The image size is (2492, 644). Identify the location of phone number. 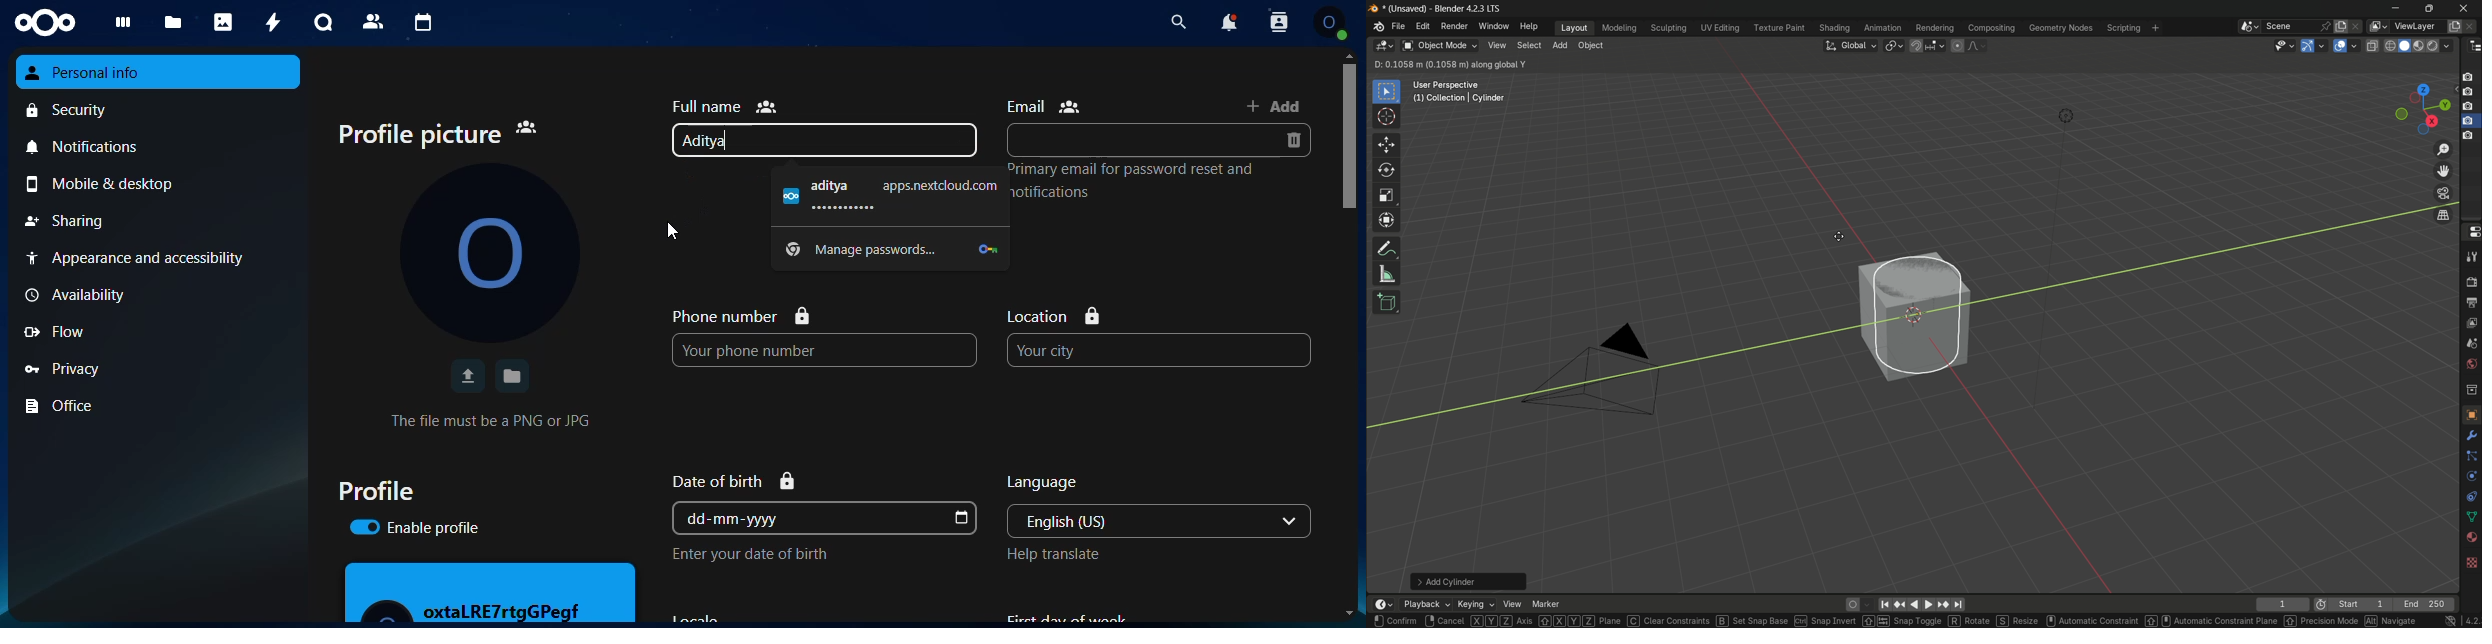
(741, 315).